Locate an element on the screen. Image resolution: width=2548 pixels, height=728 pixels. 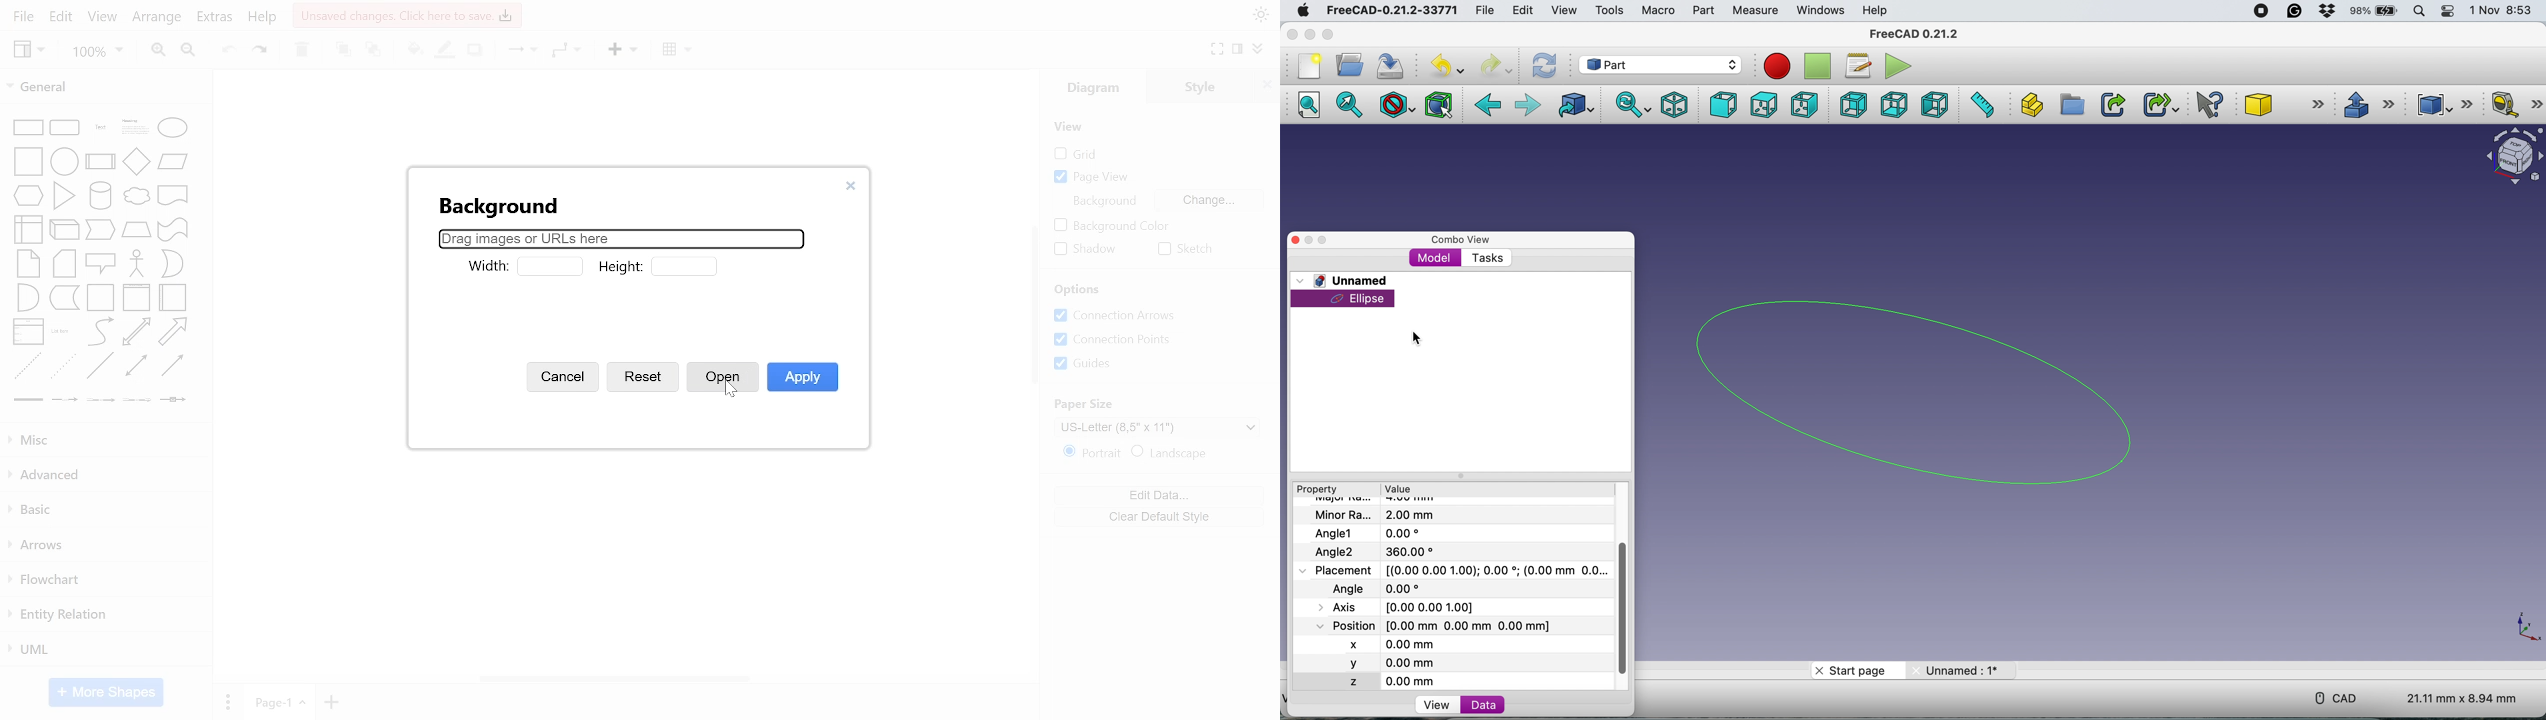
flowchart is located at coordinates (102, 582).